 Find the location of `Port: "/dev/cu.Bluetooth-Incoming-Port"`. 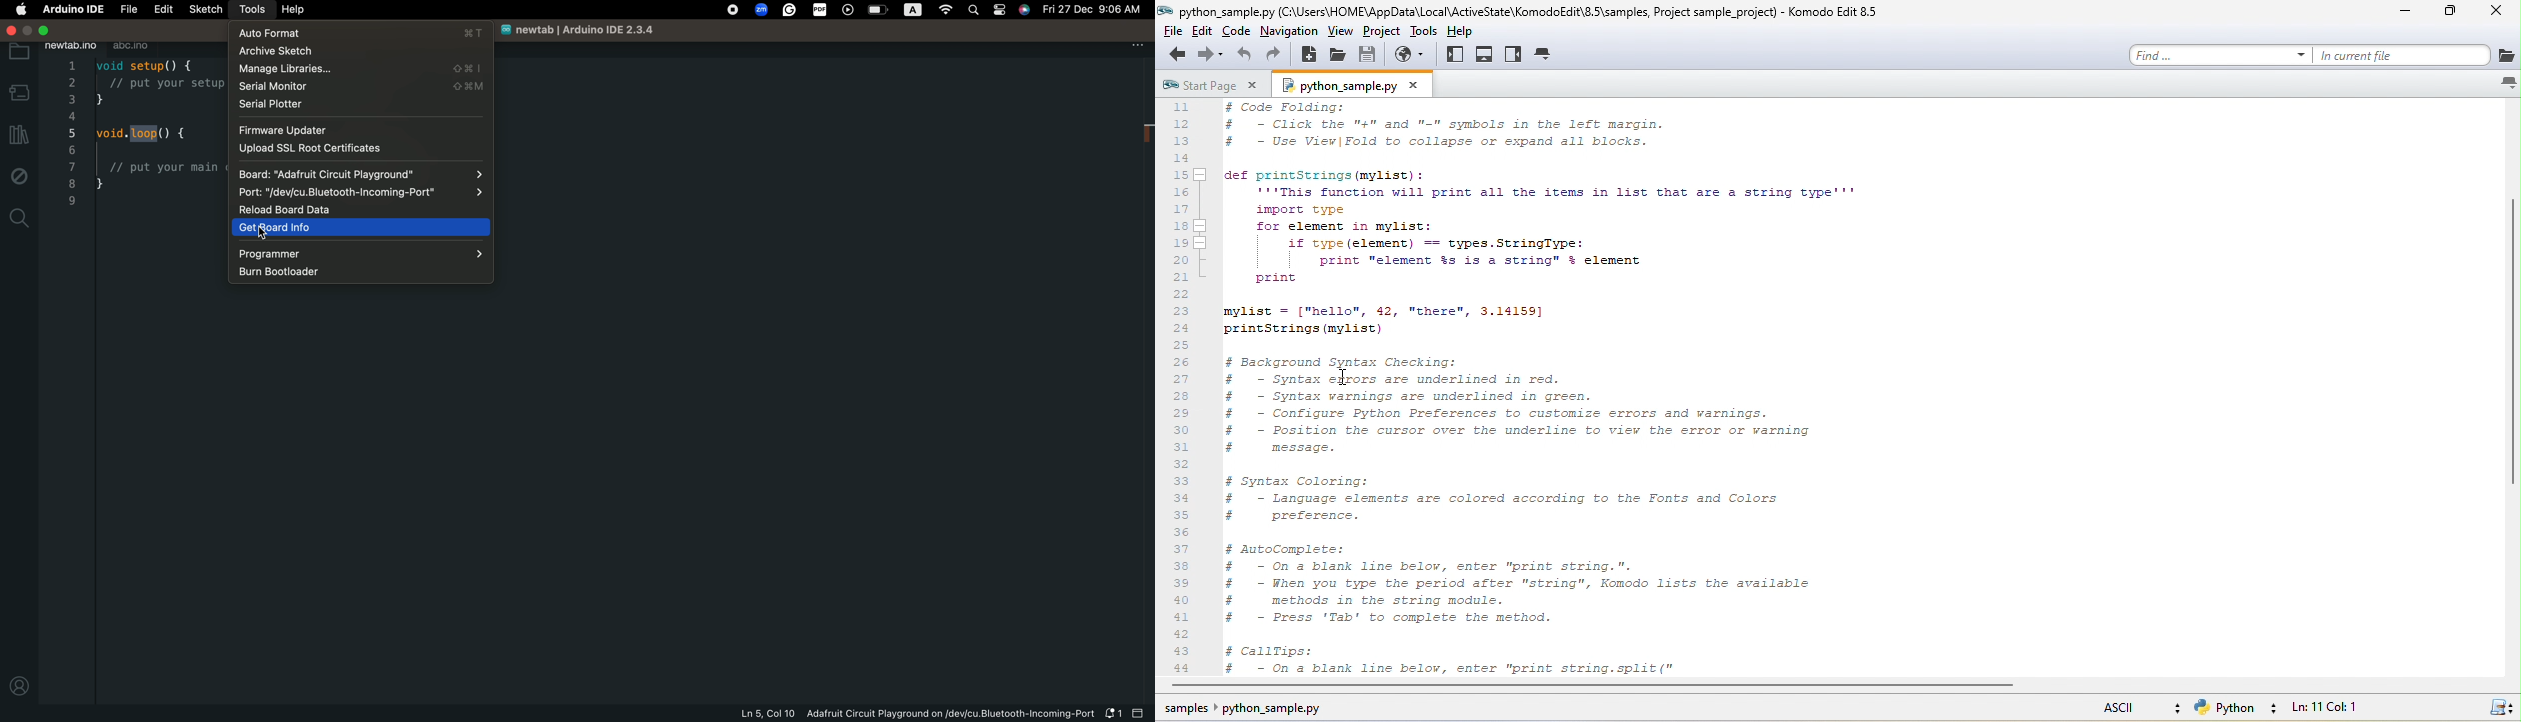

Port: "/dev/cu.Bluetooth-Incoming-Port" is located at coordinates (359, 192).